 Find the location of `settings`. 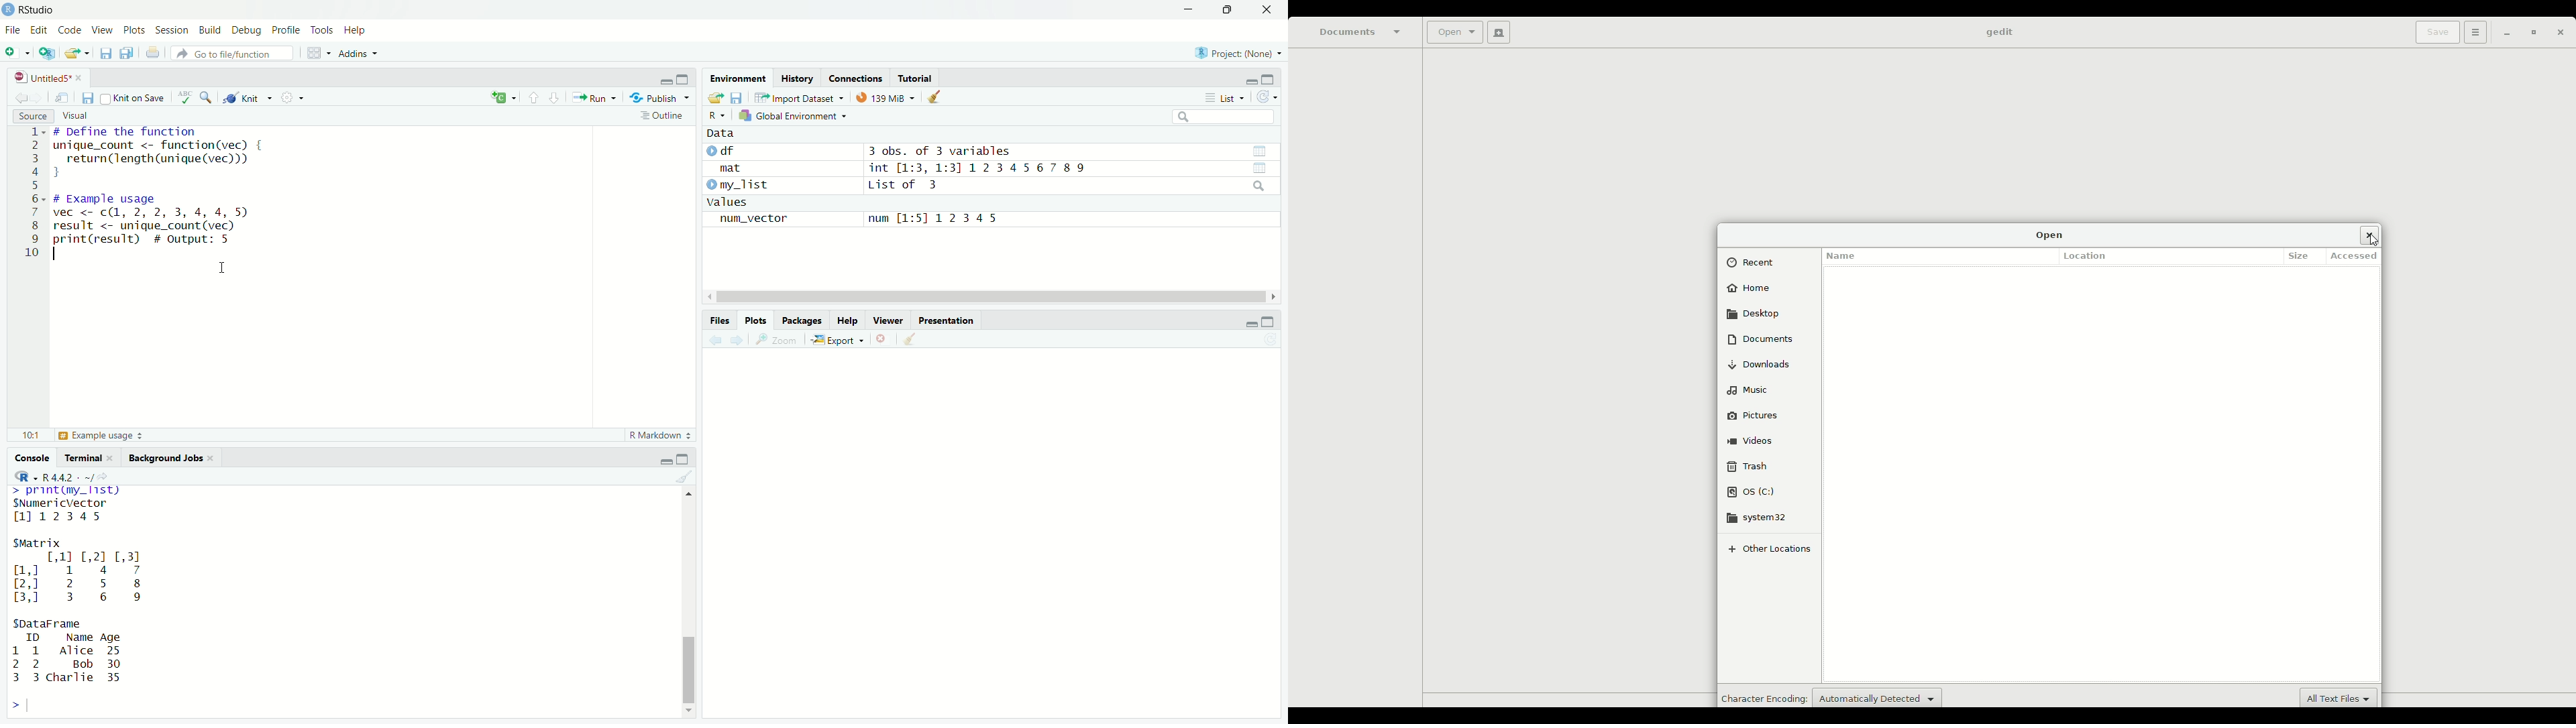

settings is located at coordinates (290, 97).